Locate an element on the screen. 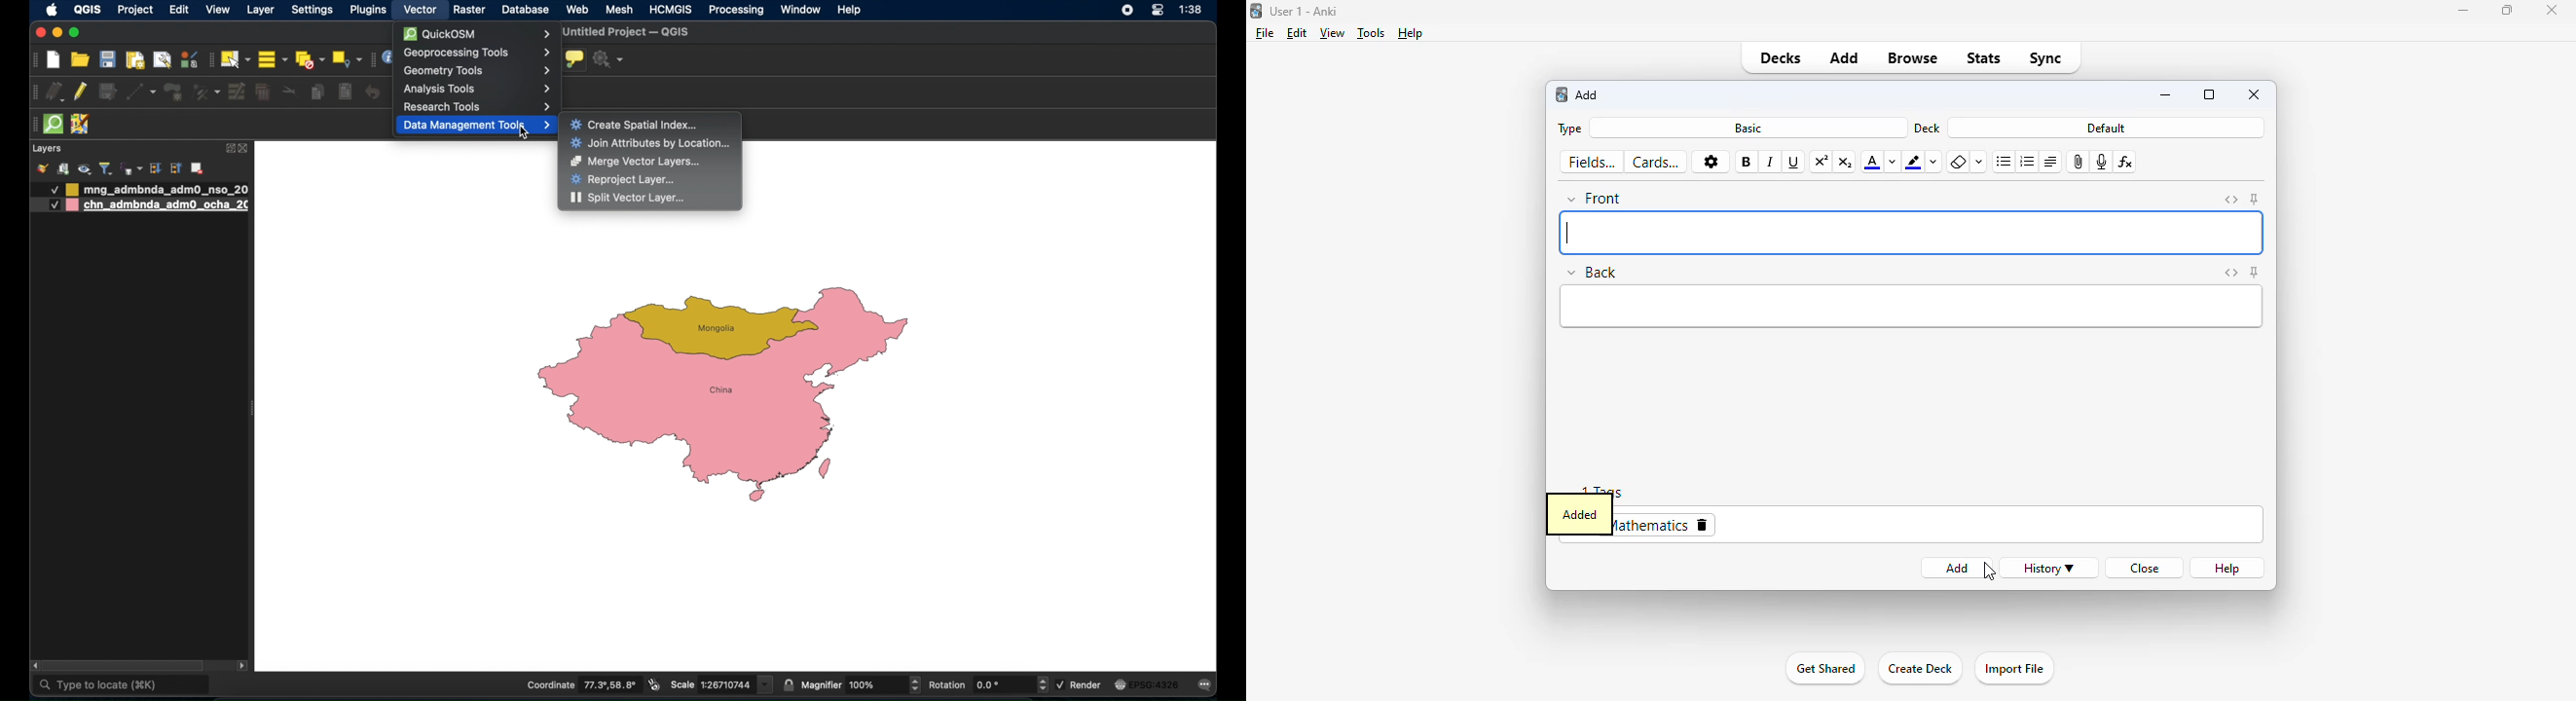  modify attributes is located at coordinates (236, 92).